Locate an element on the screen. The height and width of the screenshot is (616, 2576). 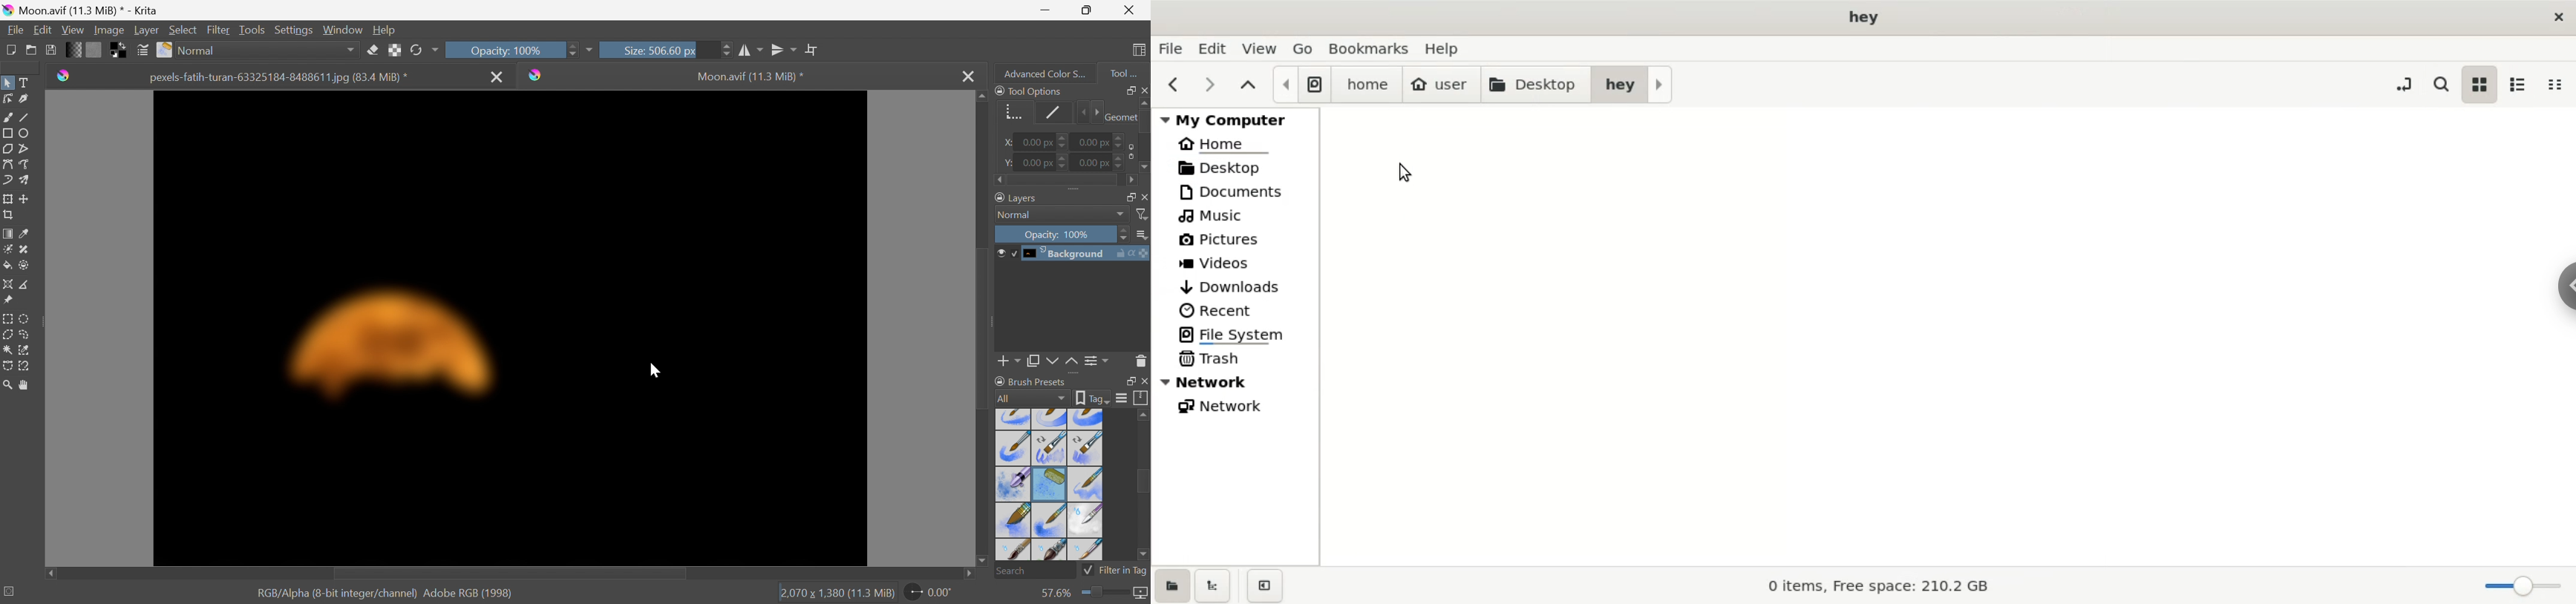
Wrap around mode is located at coordinates (811, 49).